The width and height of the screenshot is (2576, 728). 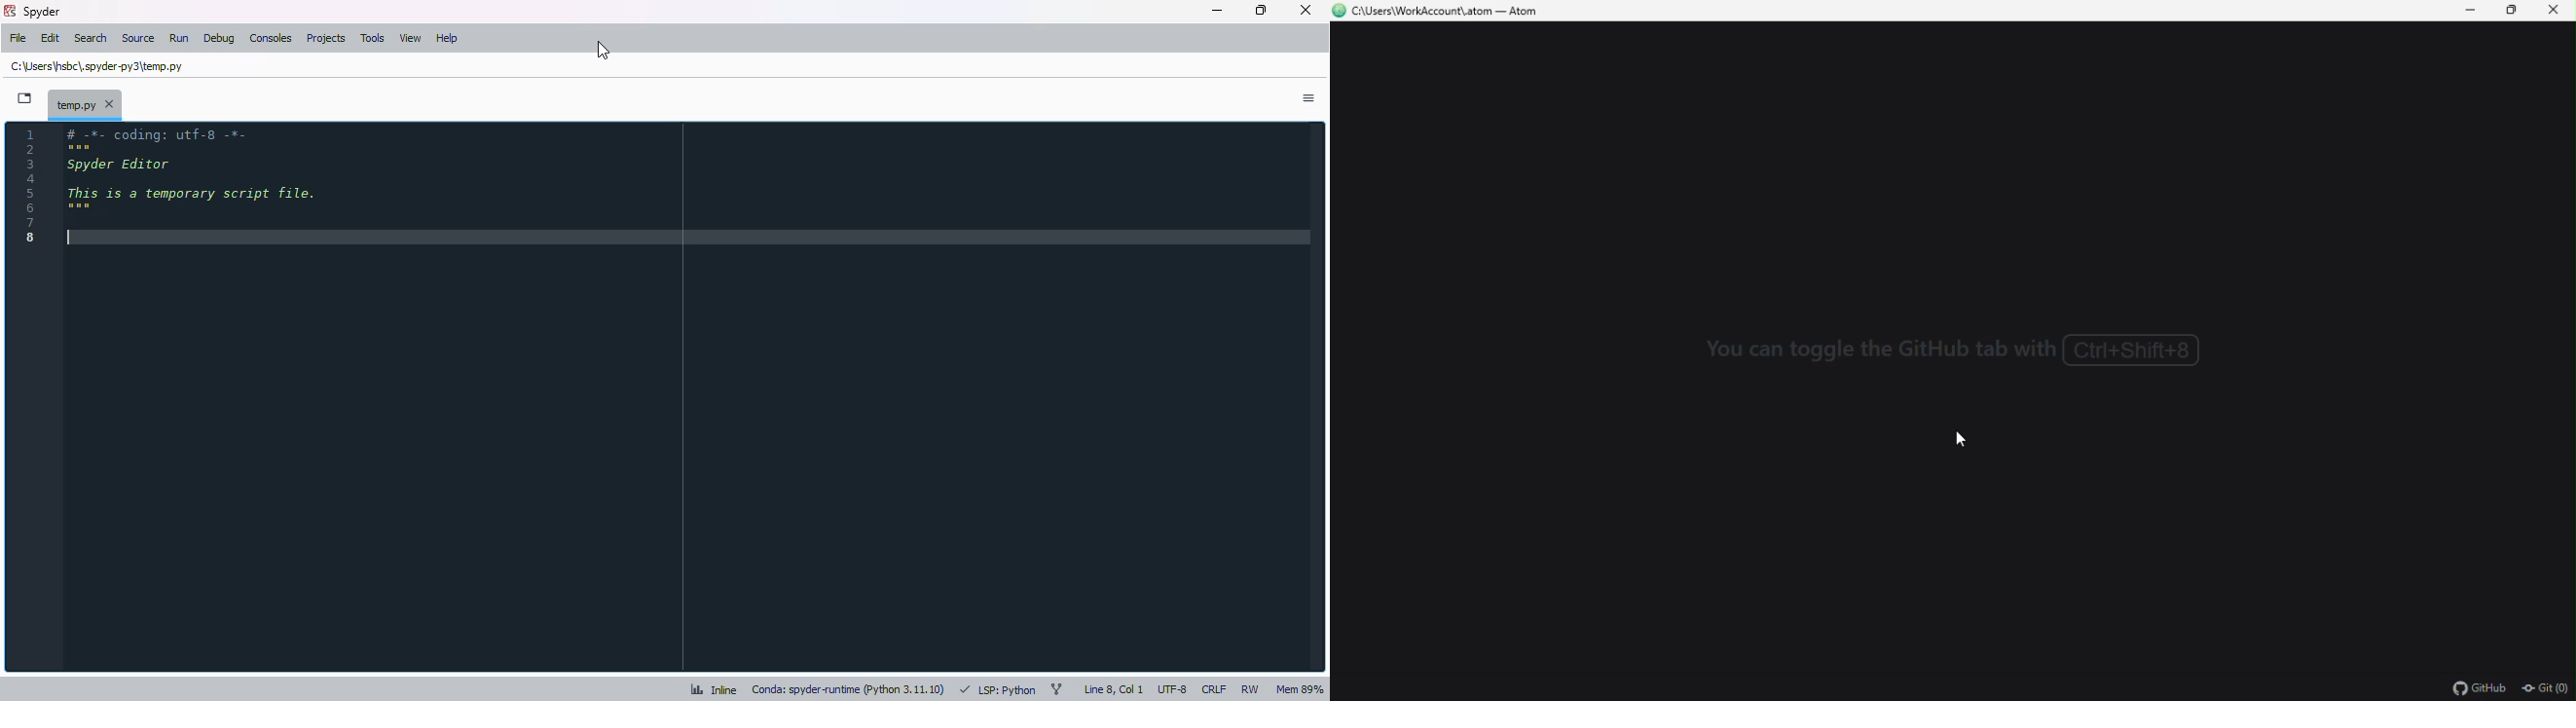 I want to click on consoles, so click(x=272, y=39).